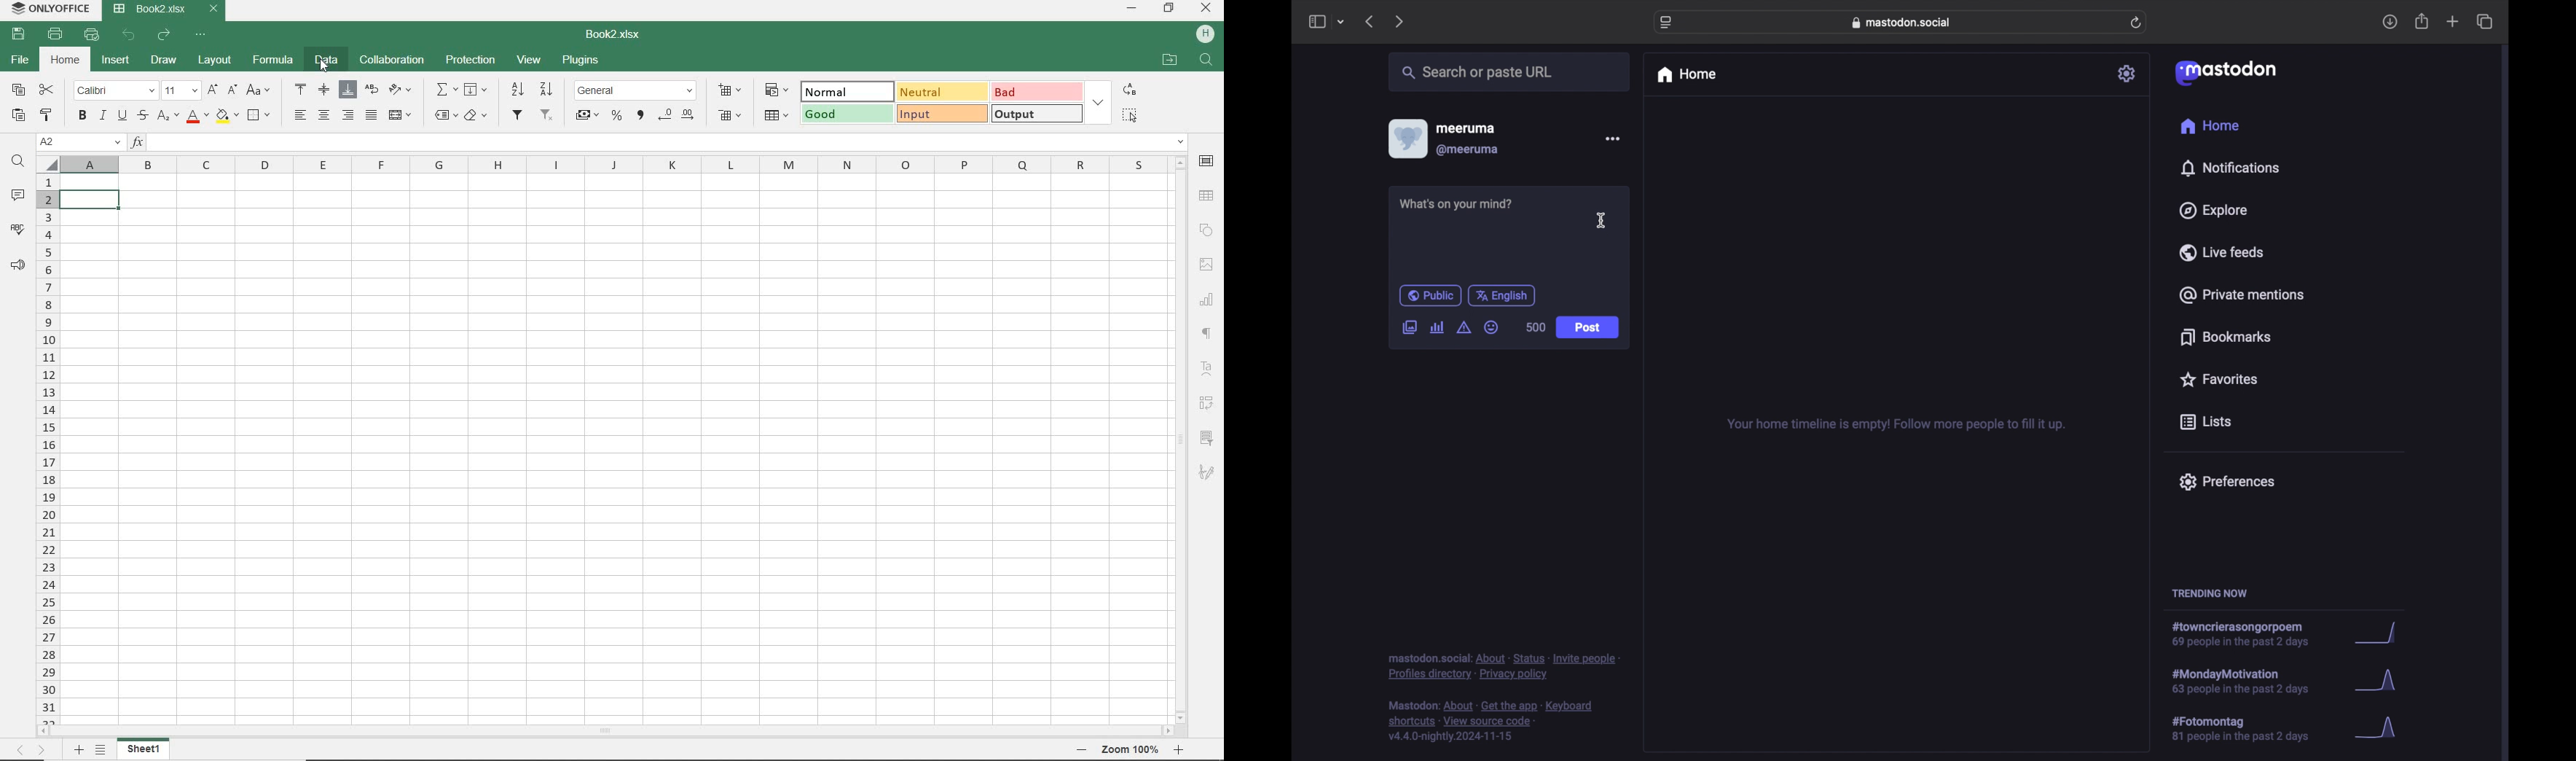 The width and height of the screenshot is (2576, 784). Describe the element at coordinates (1179, 437) in the screenshot. I see `SCROLLBAR` at that location.